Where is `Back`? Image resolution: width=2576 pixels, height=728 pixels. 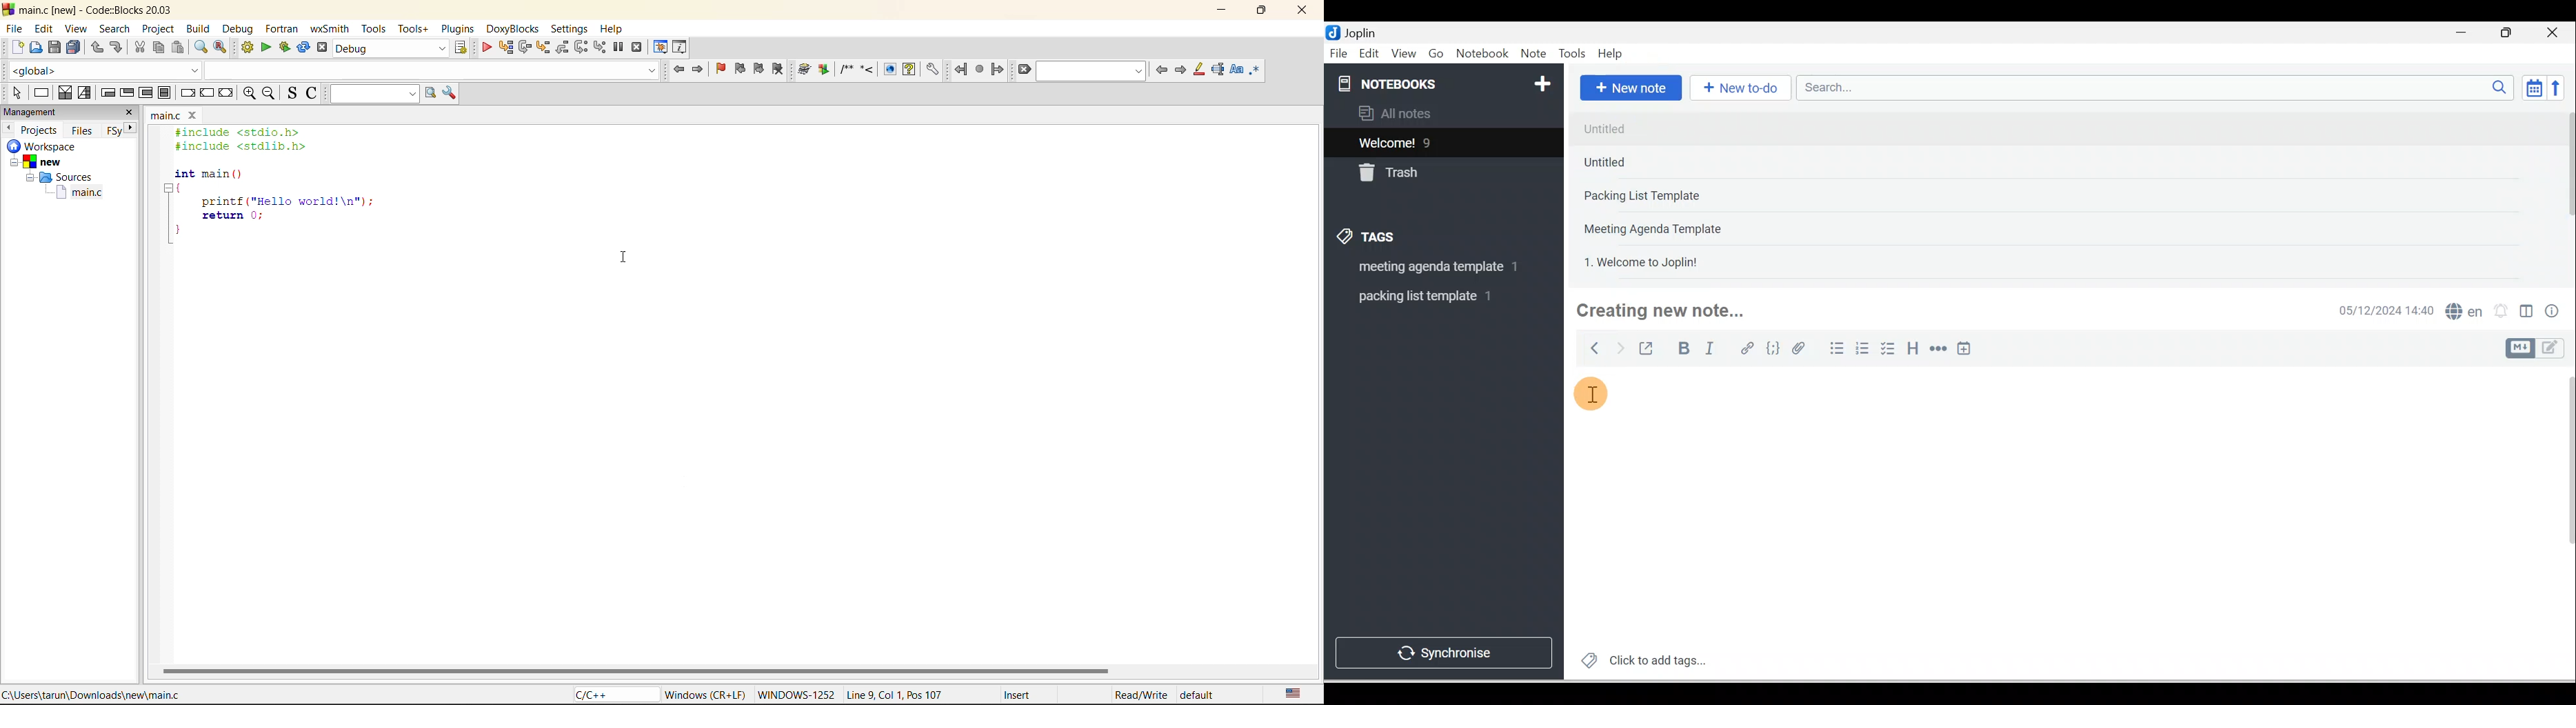
Back is located at coordinates (1589, 348).